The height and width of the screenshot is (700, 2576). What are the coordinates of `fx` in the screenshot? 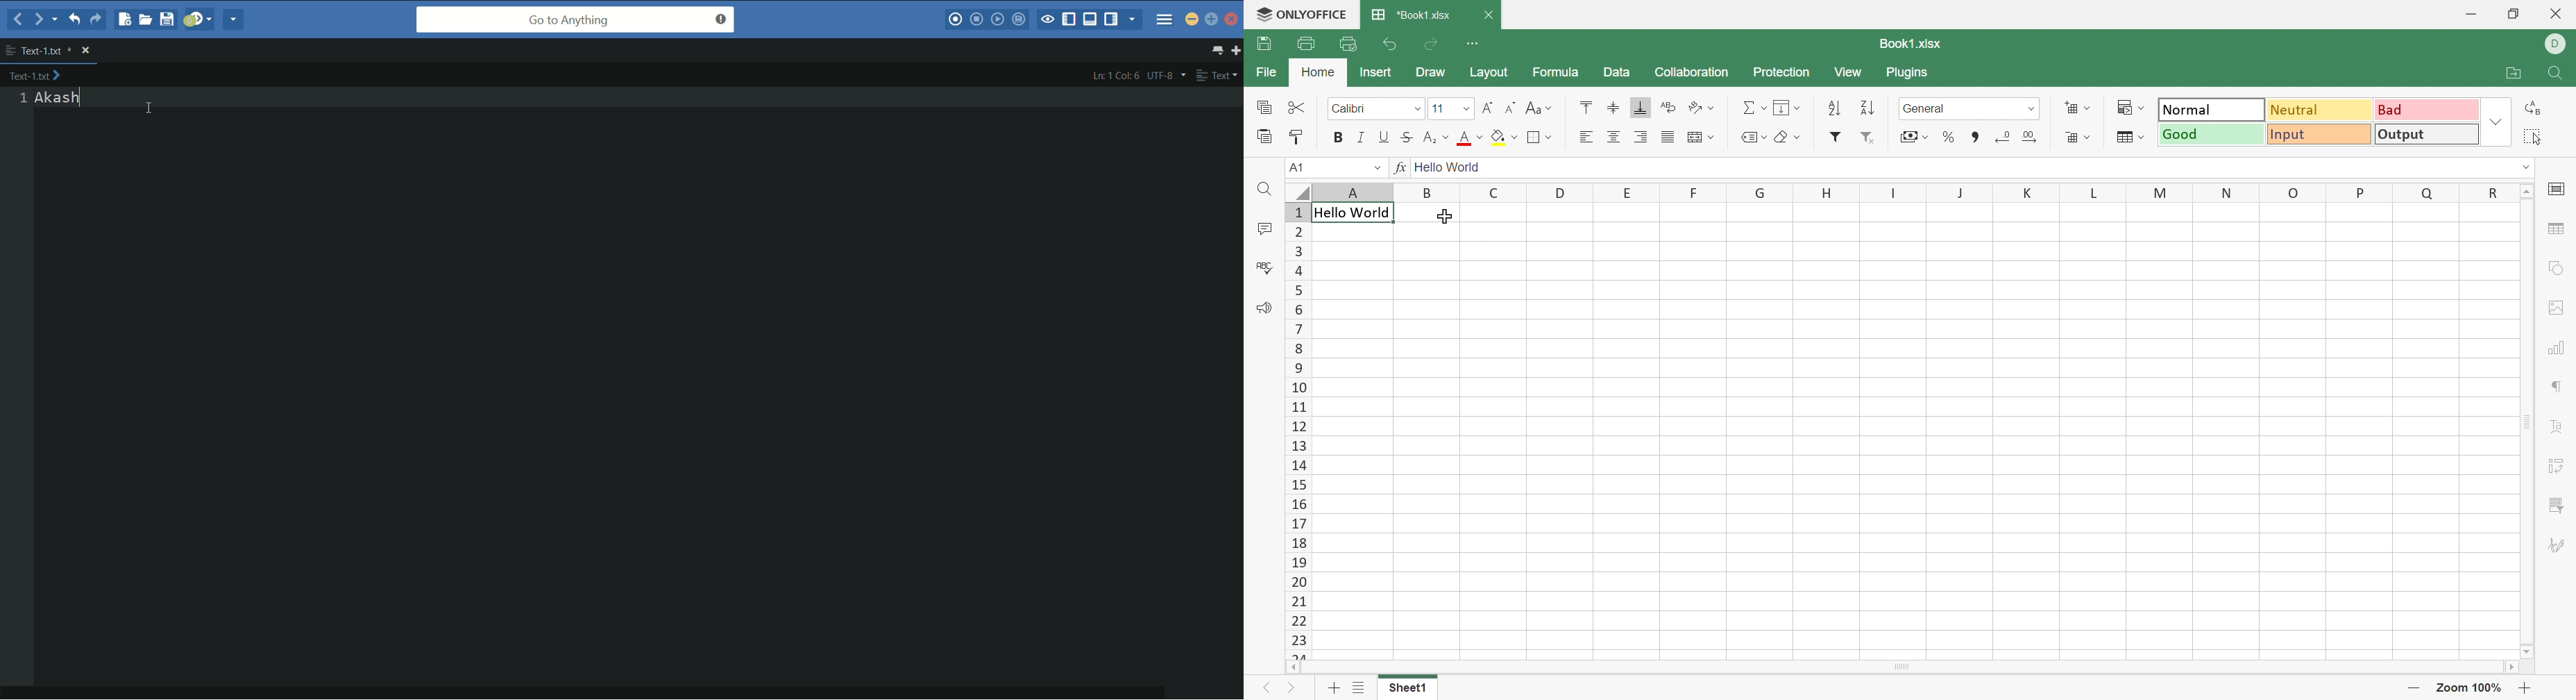 It's located at (1400, 169).